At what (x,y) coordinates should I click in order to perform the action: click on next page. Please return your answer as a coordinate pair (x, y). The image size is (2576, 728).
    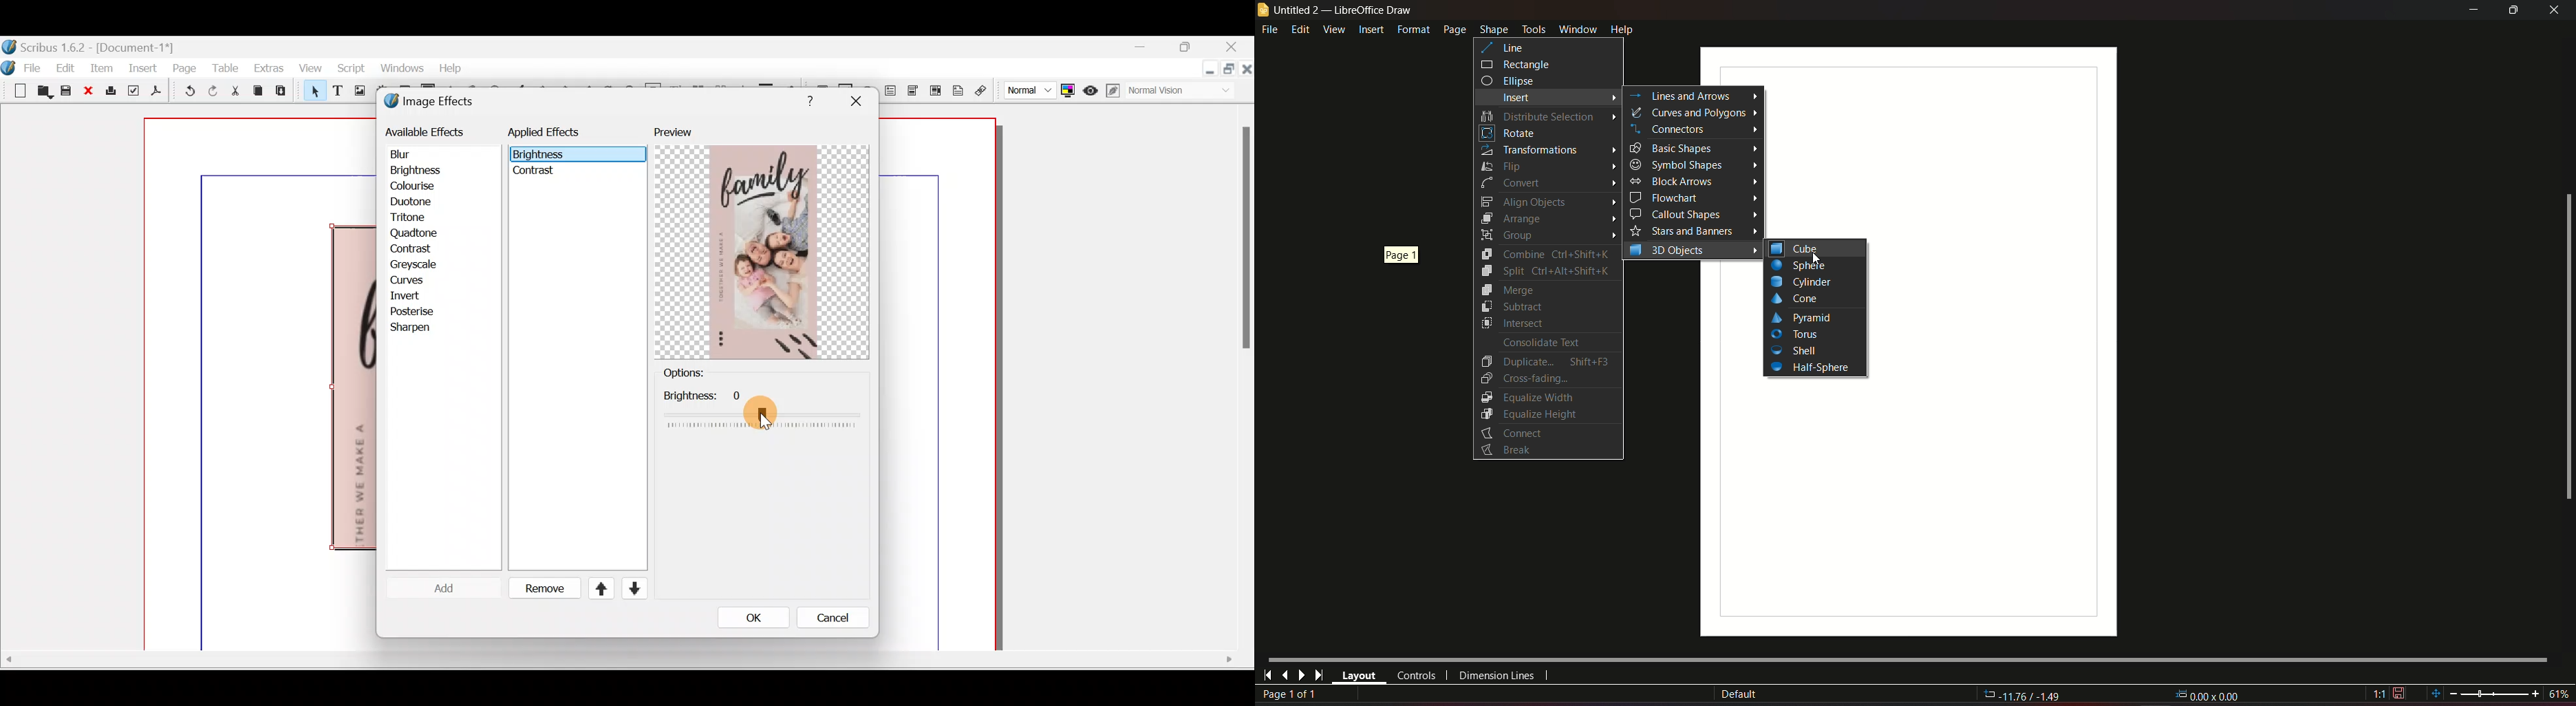
    Looking at the image, I should click on (1301, 675).